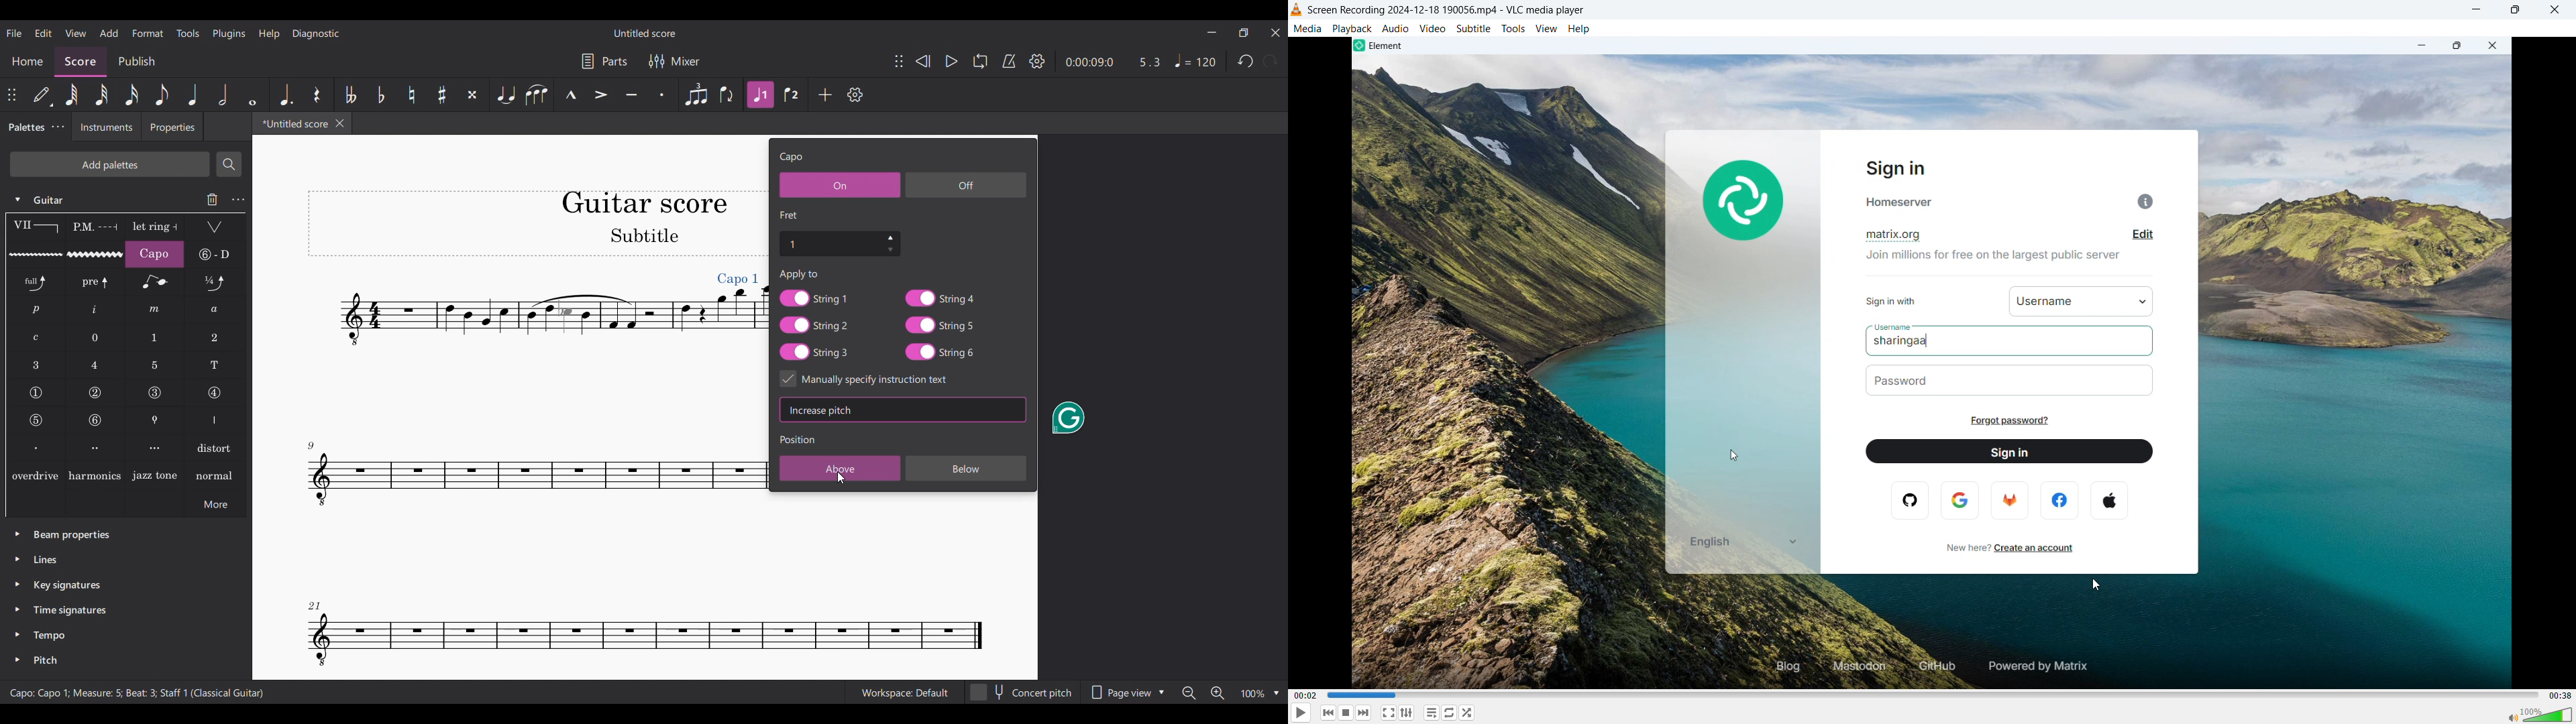  I want to click on Instruments tab, so click(106, 127).